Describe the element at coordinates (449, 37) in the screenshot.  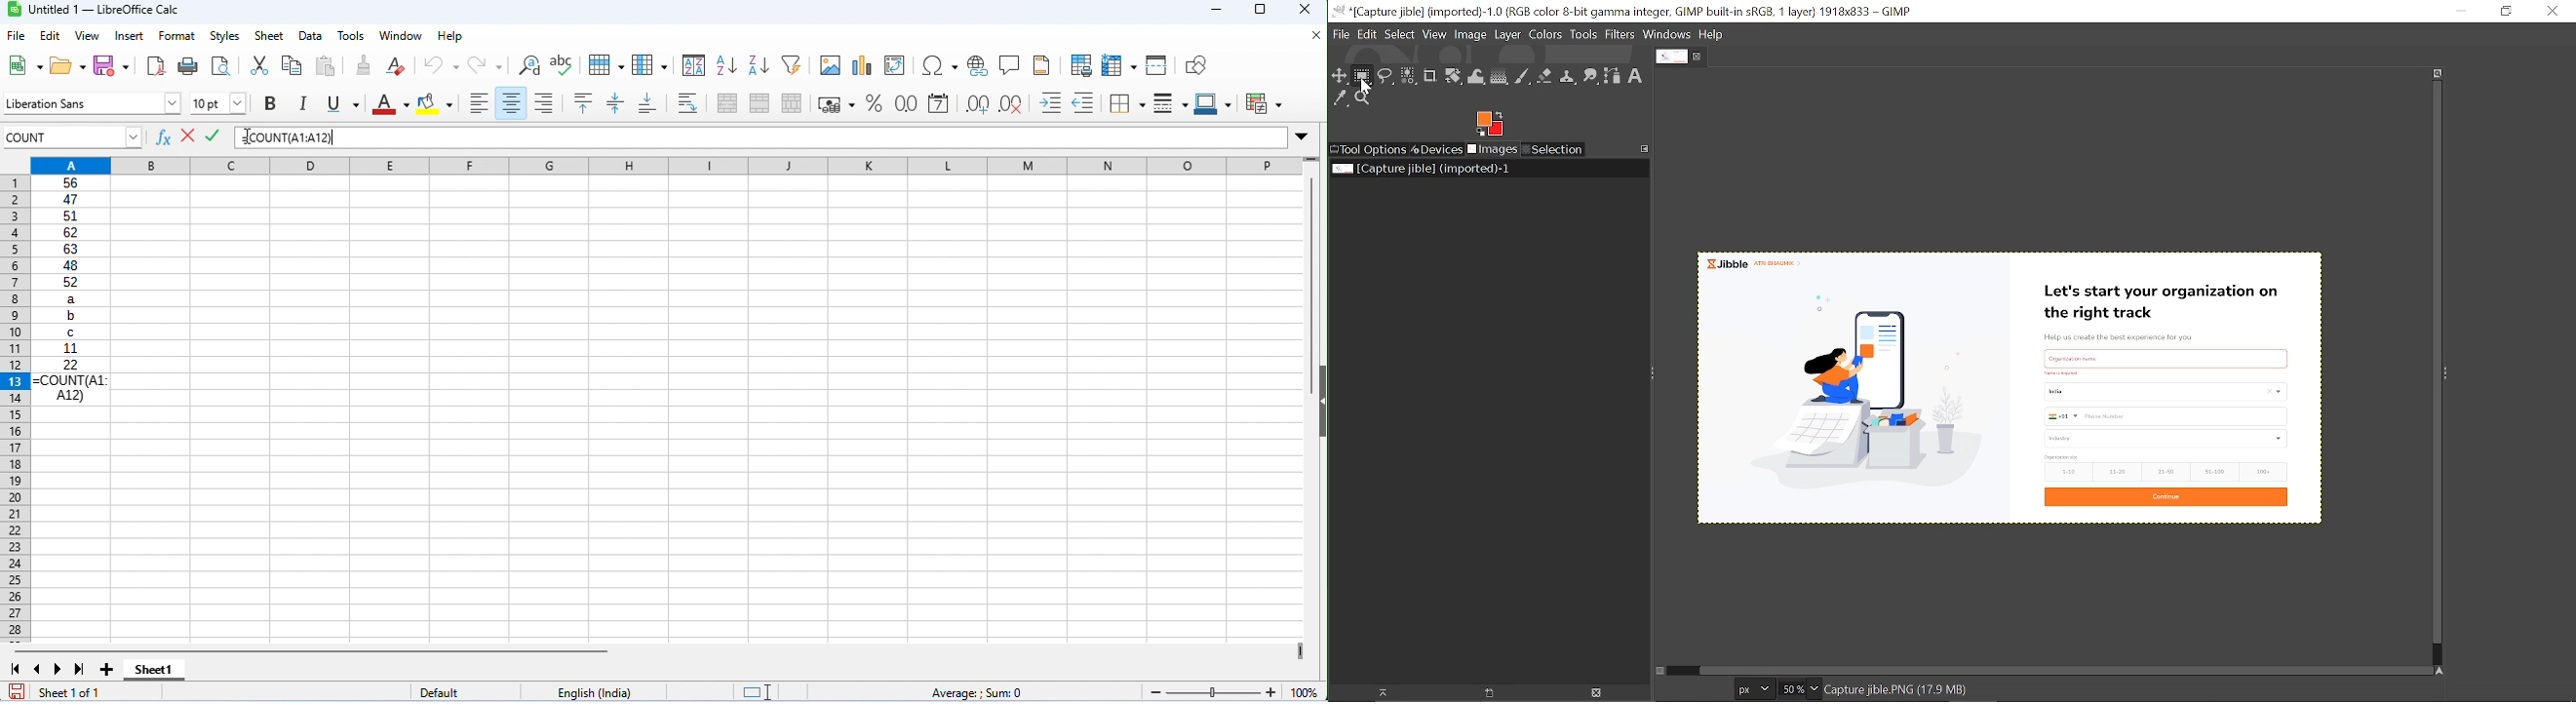
I see `help` at that location.